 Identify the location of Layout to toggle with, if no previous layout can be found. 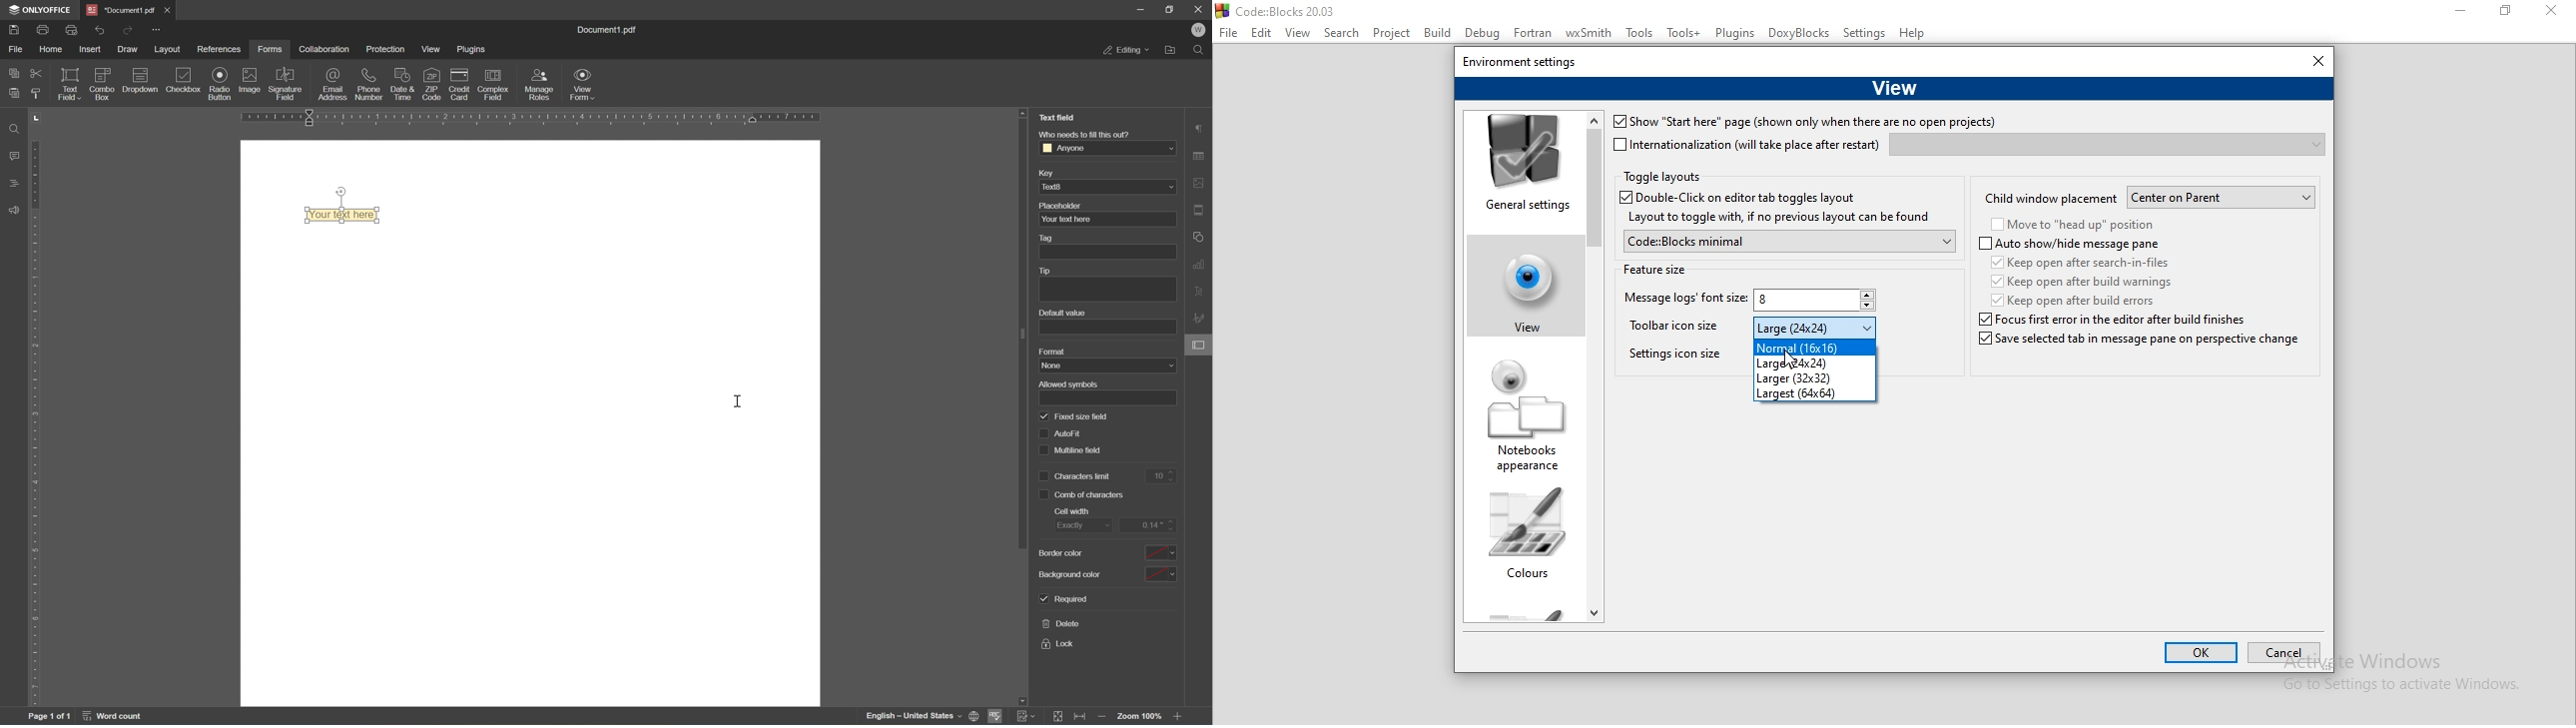
(1777, 218).